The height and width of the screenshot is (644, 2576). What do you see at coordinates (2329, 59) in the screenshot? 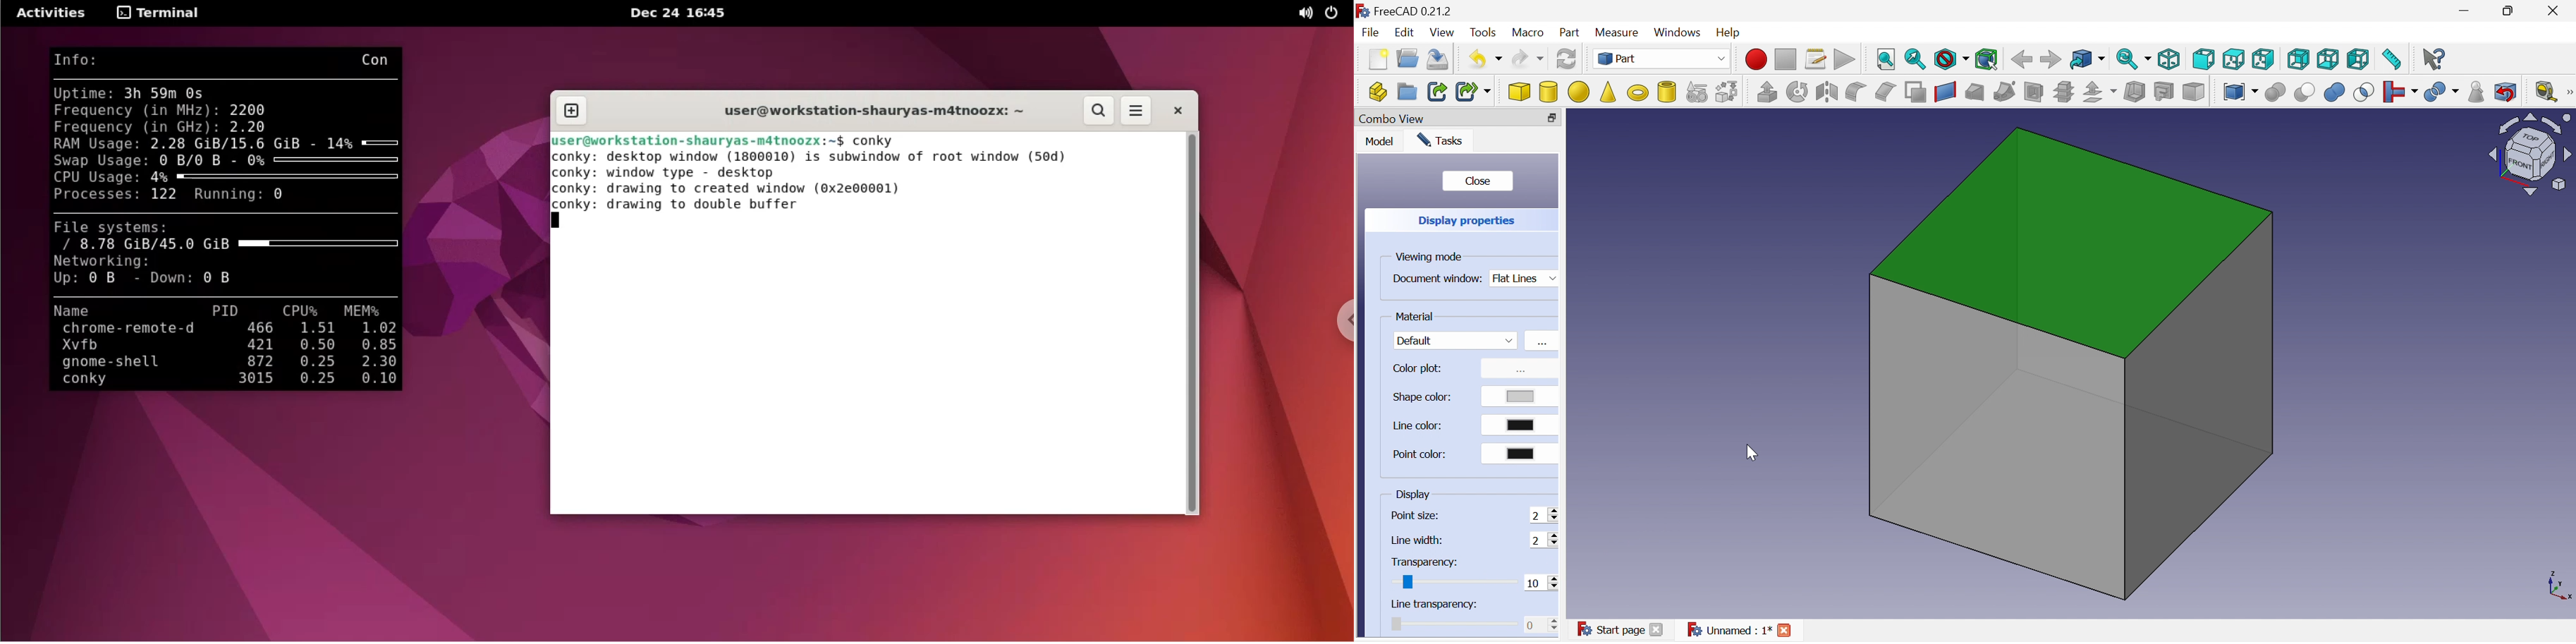
I see `Bottom` at bounding box center [2329, 59].